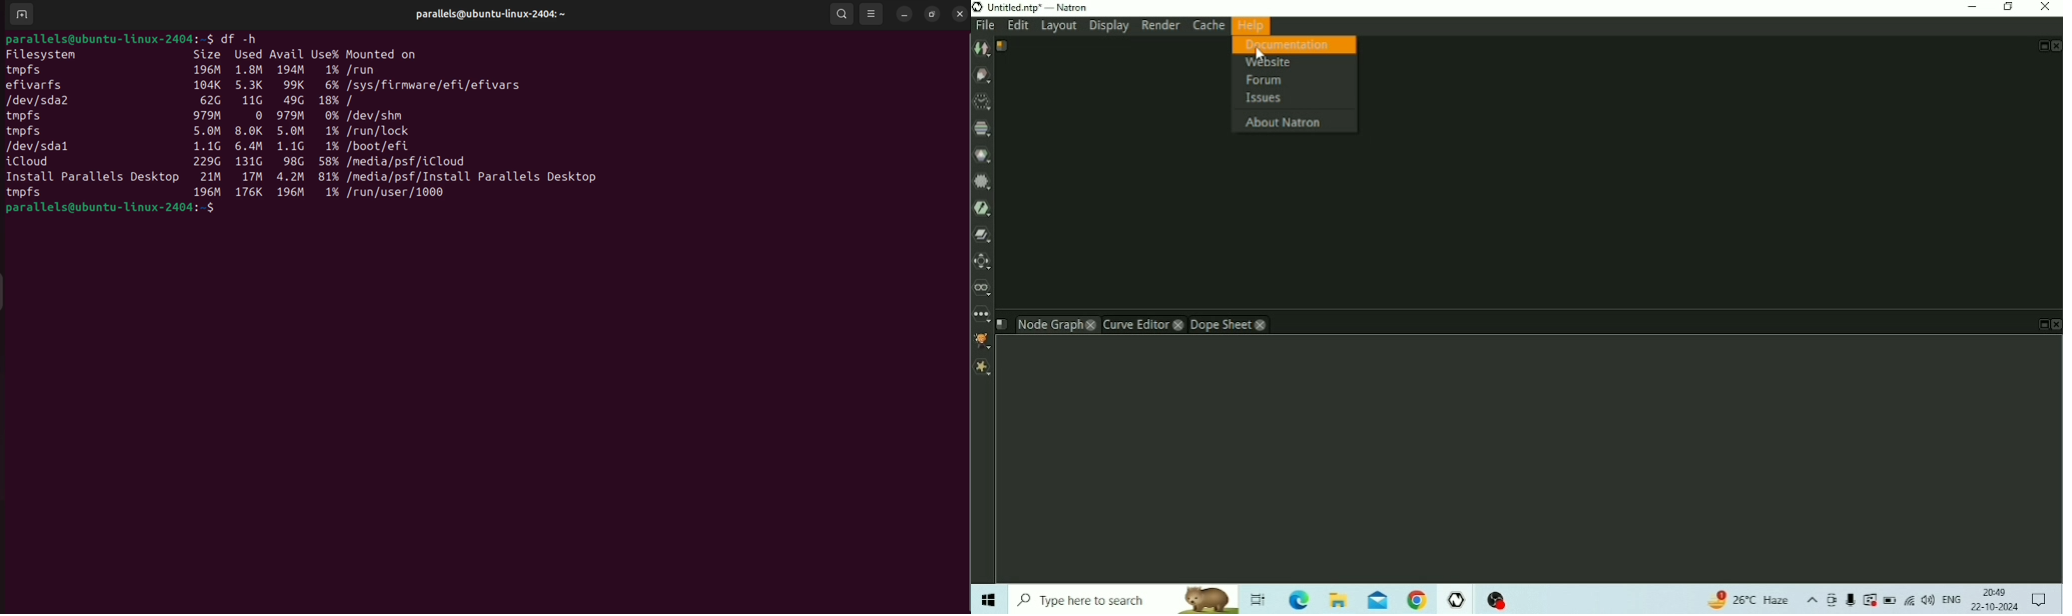  What do you see at coordinates (397, 197) in the screenshot?
I see `/run/user/1000` at bounding box center [397, 197].